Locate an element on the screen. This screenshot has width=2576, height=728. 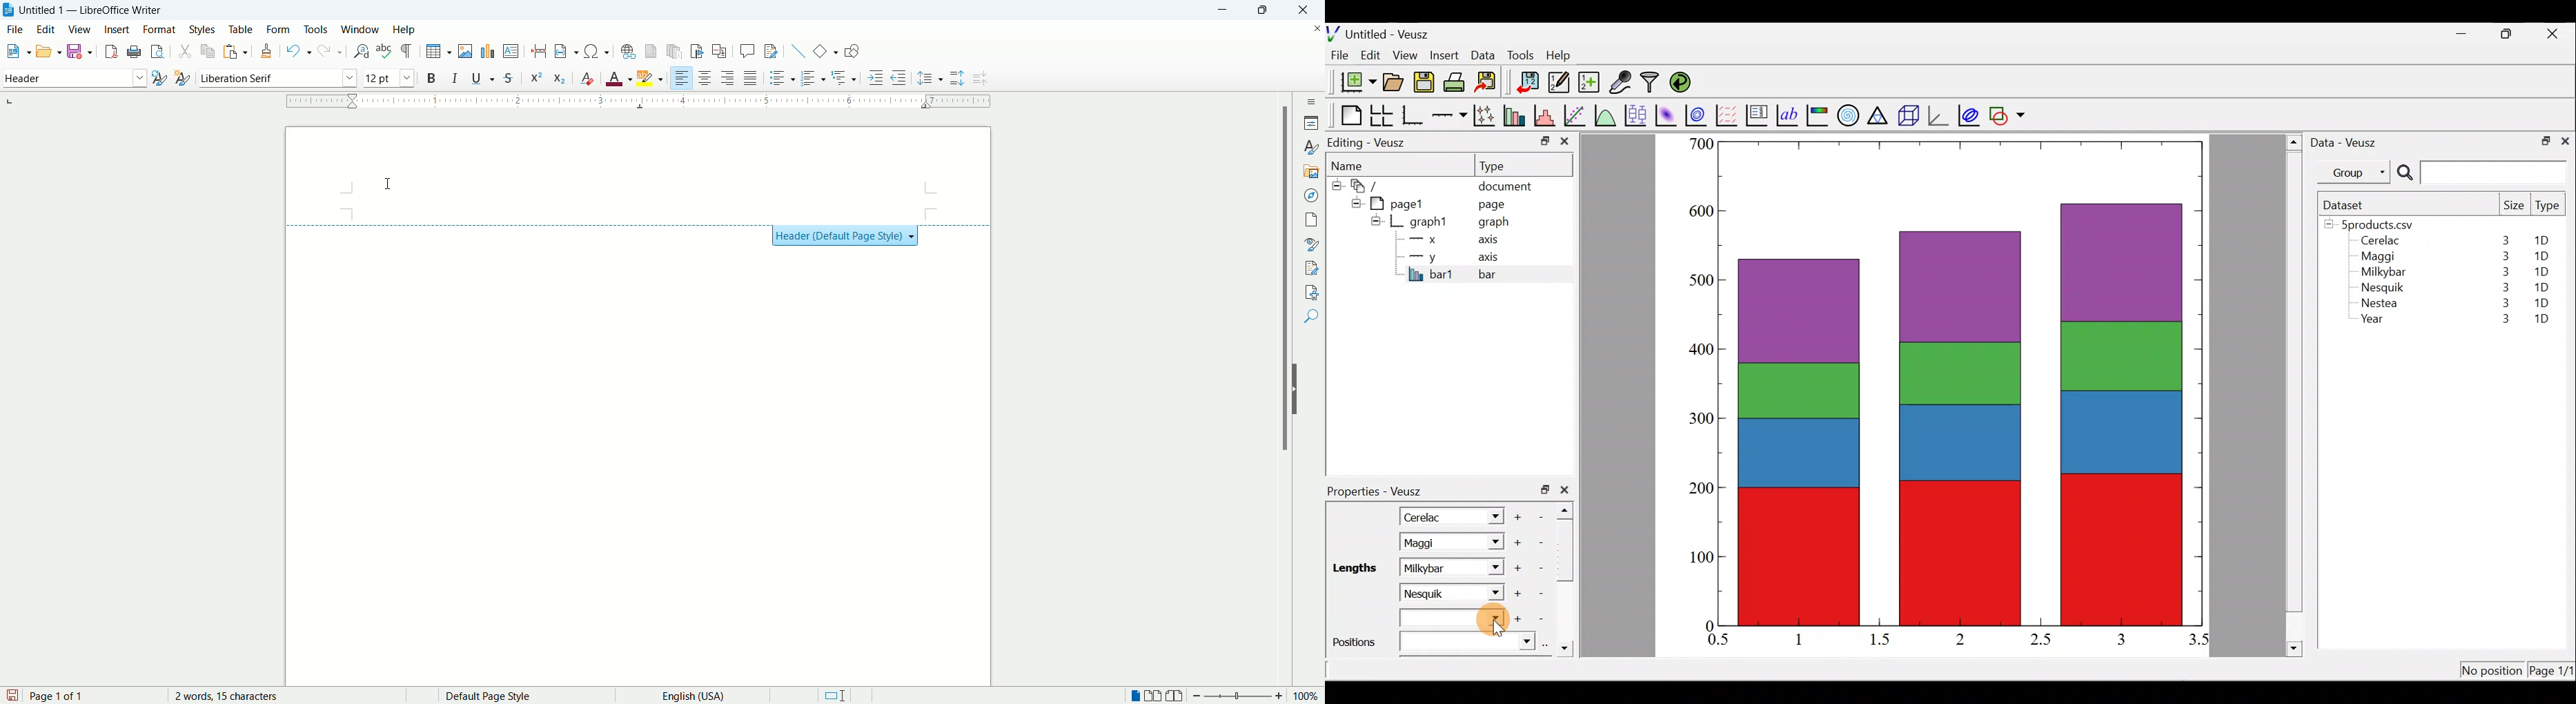
close is located at coordinates (1308, 10).